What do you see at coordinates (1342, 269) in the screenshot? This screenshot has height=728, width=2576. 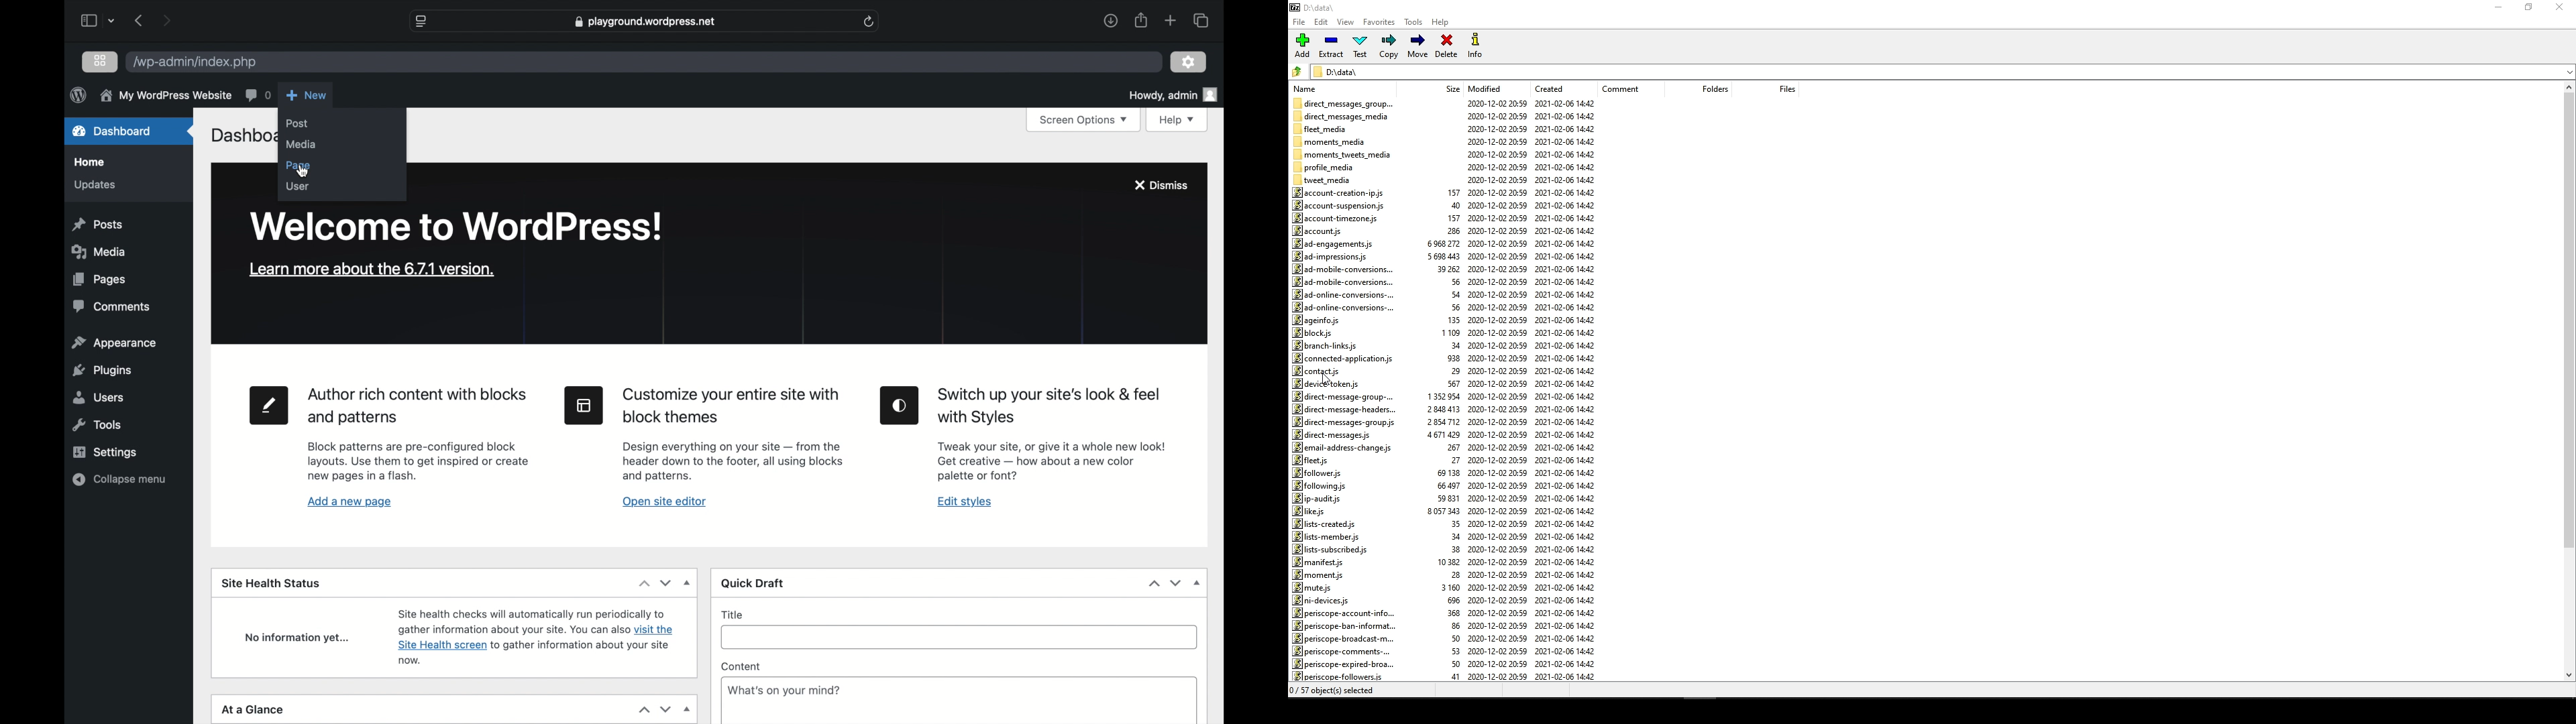 I see `ad-mobile-conversions` at bounding box center [1342, 269].